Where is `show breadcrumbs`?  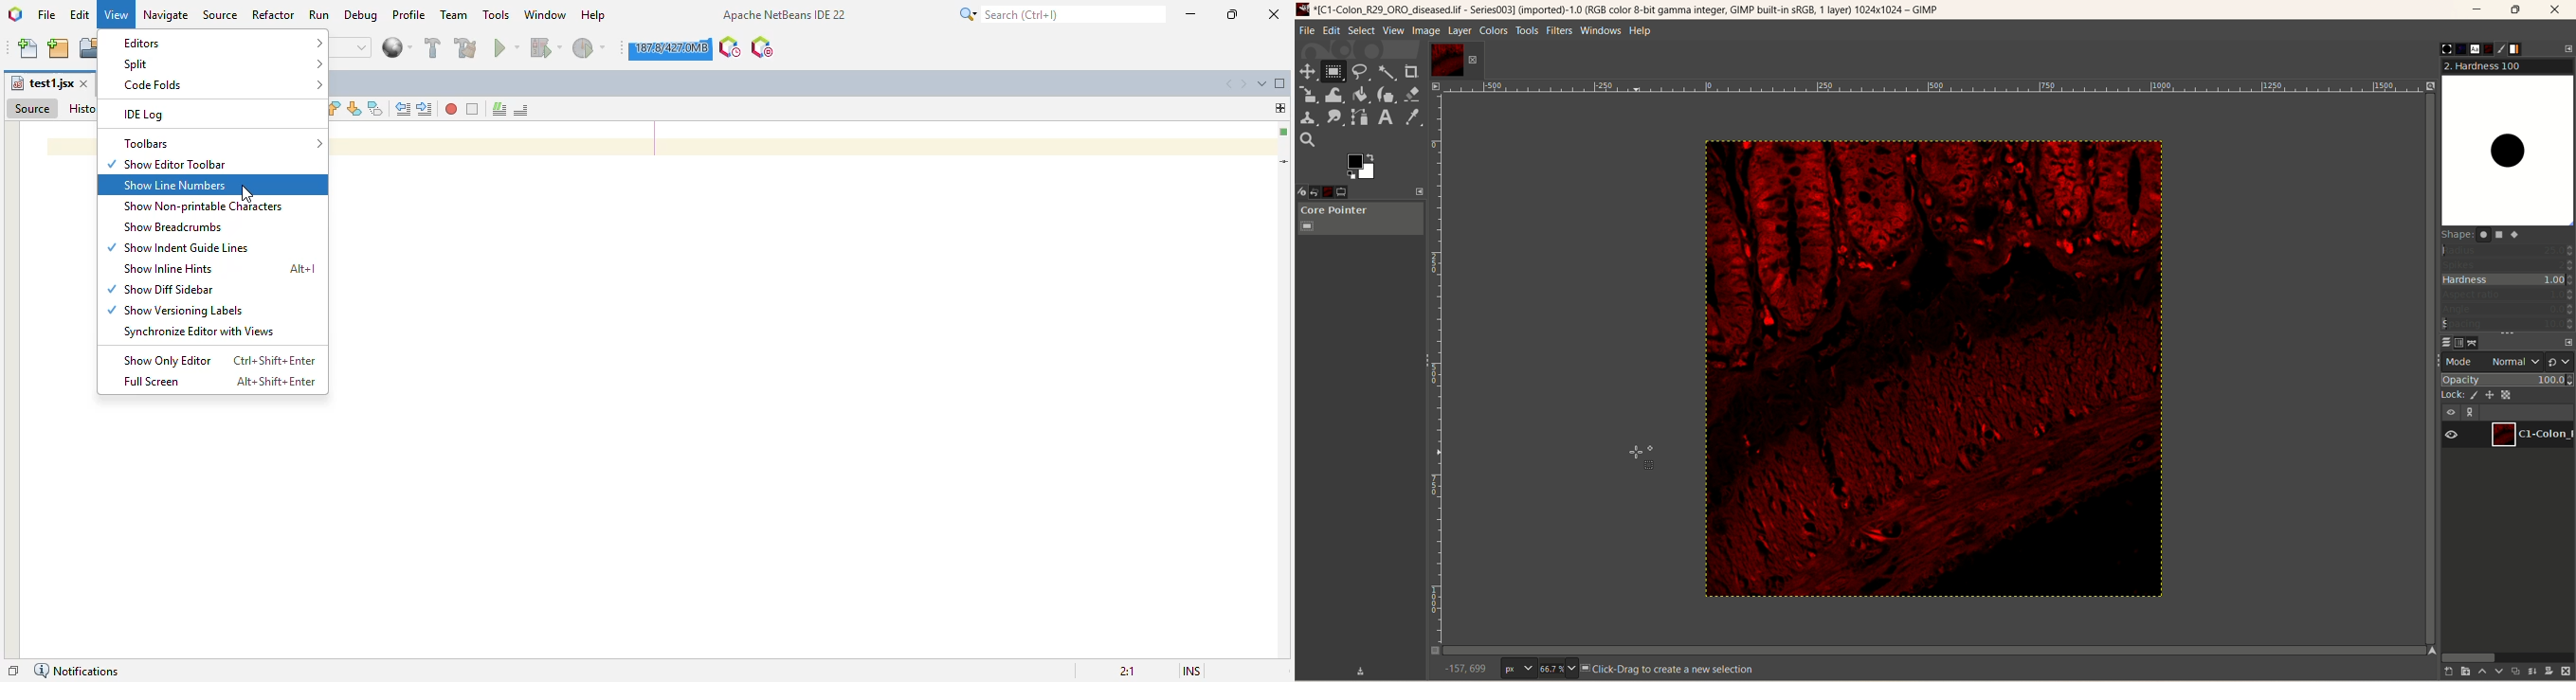
show breadcrumbs is located at coordinates (171, 226).